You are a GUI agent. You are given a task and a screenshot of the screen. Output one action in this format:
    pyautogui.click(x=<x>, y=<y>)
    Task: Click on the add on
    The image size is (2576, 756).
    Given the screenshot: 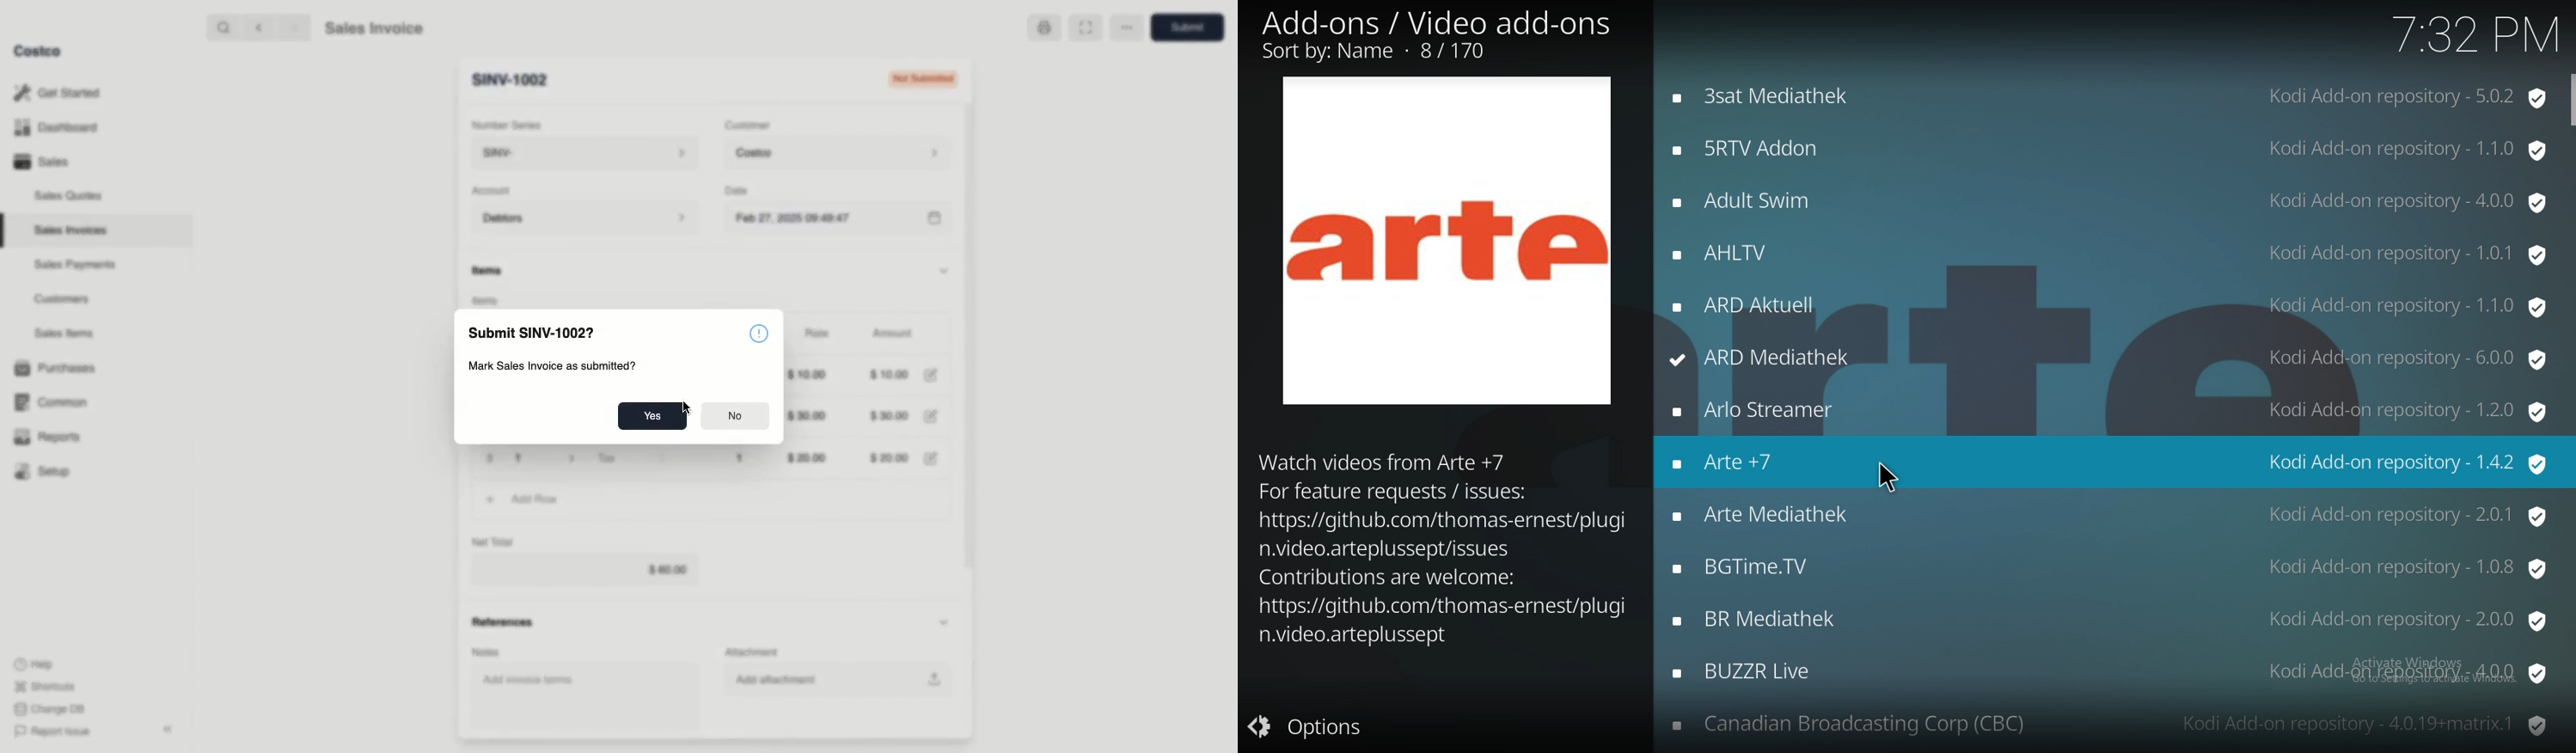 What is the action you would take?
    pyautogui.click(x=2108, y=674)
    